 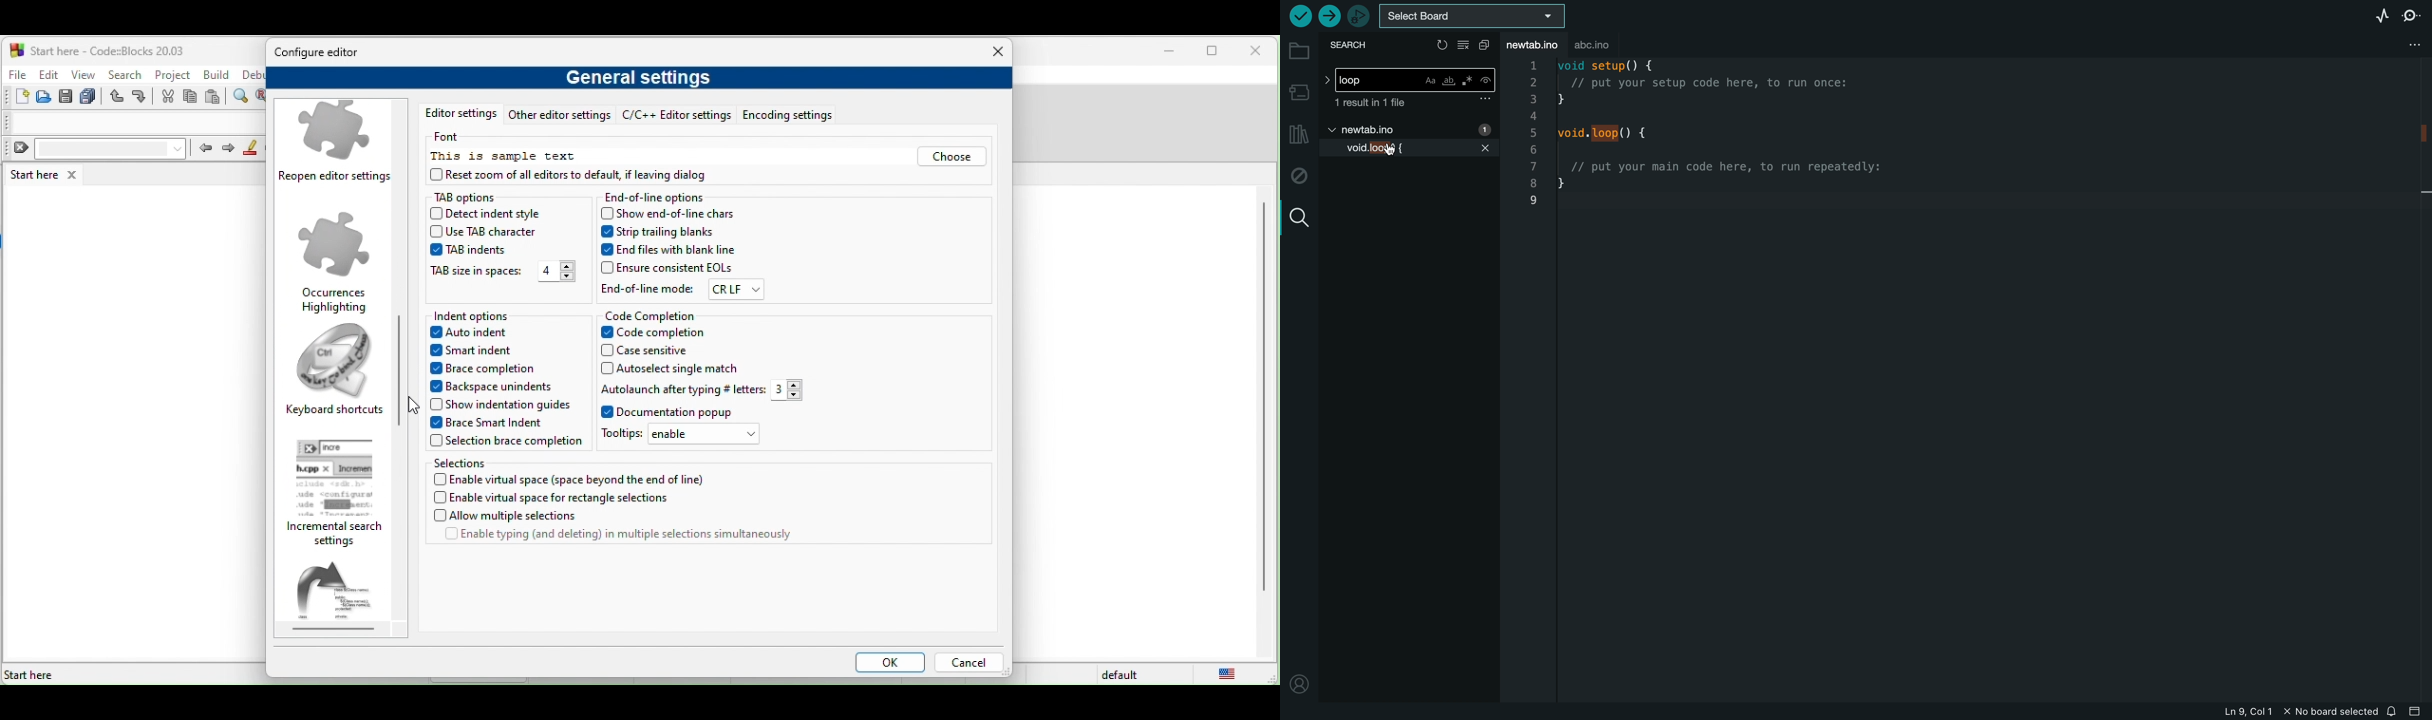 What do you see at coordinates (968, 664) in the screenshot?
I see `cancel` at bounding box center [968, 664].